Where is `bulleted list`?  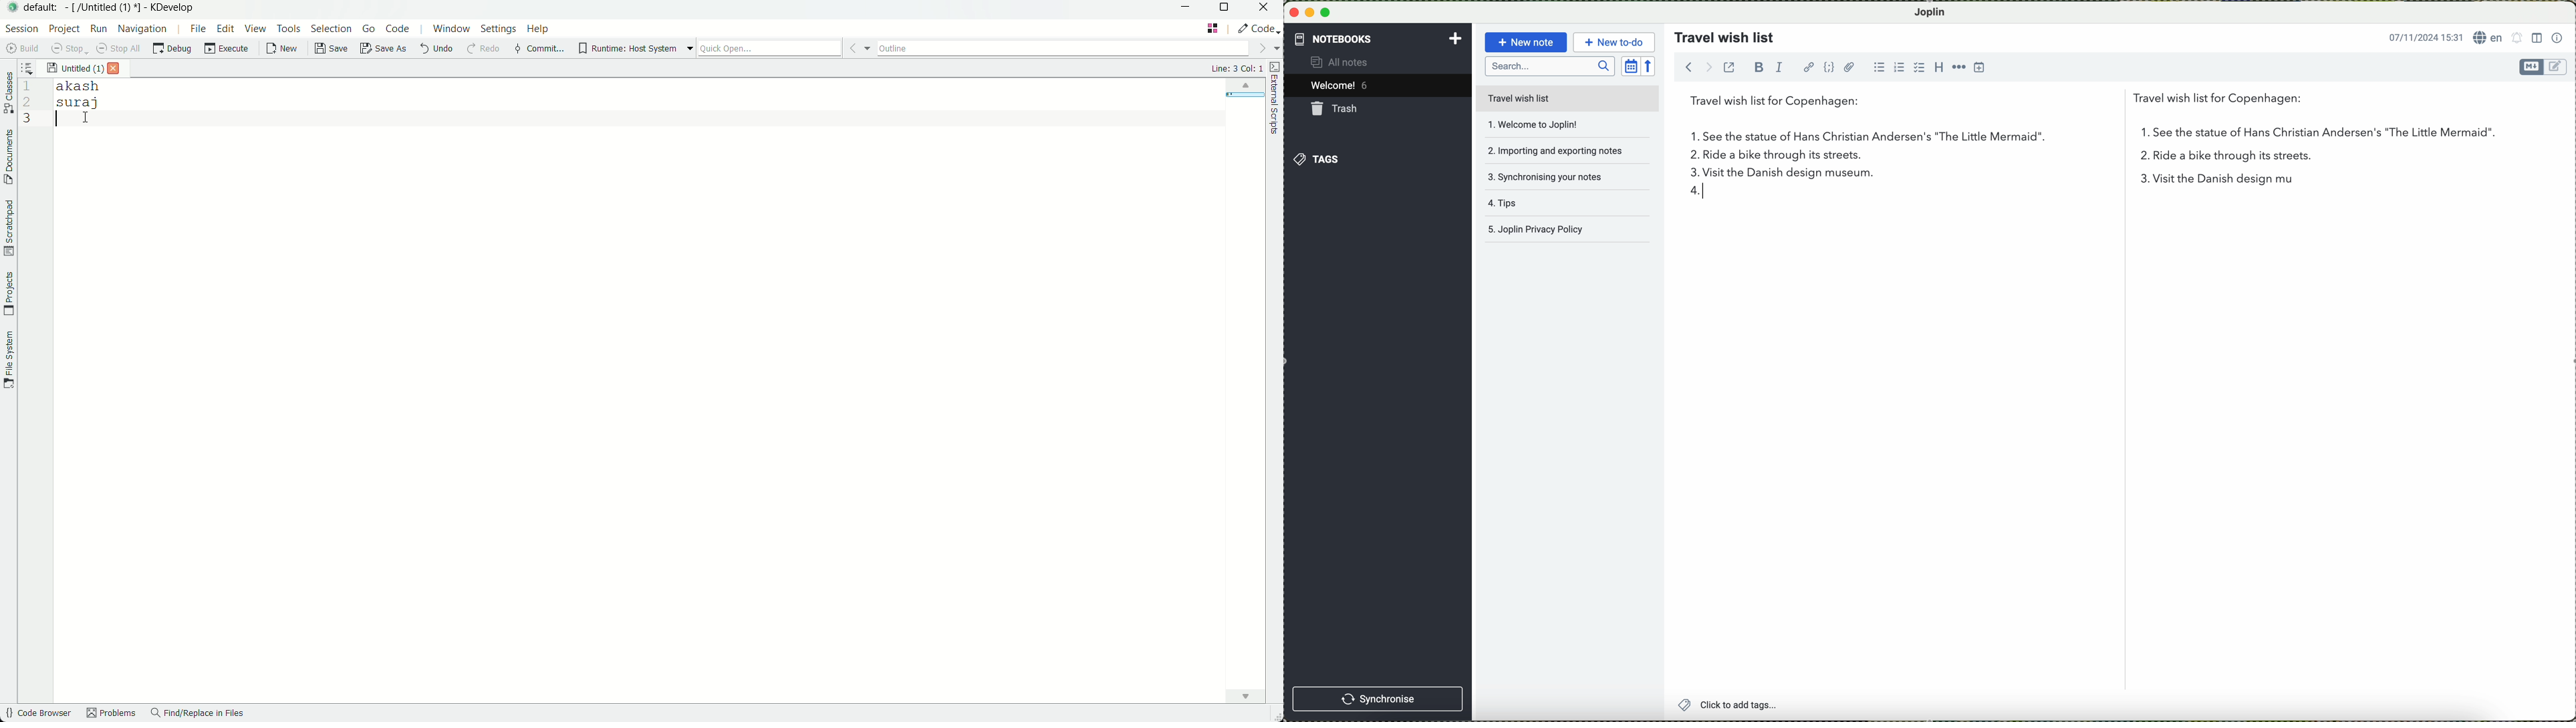 bulleted list is located at coordinates (1881, 68).